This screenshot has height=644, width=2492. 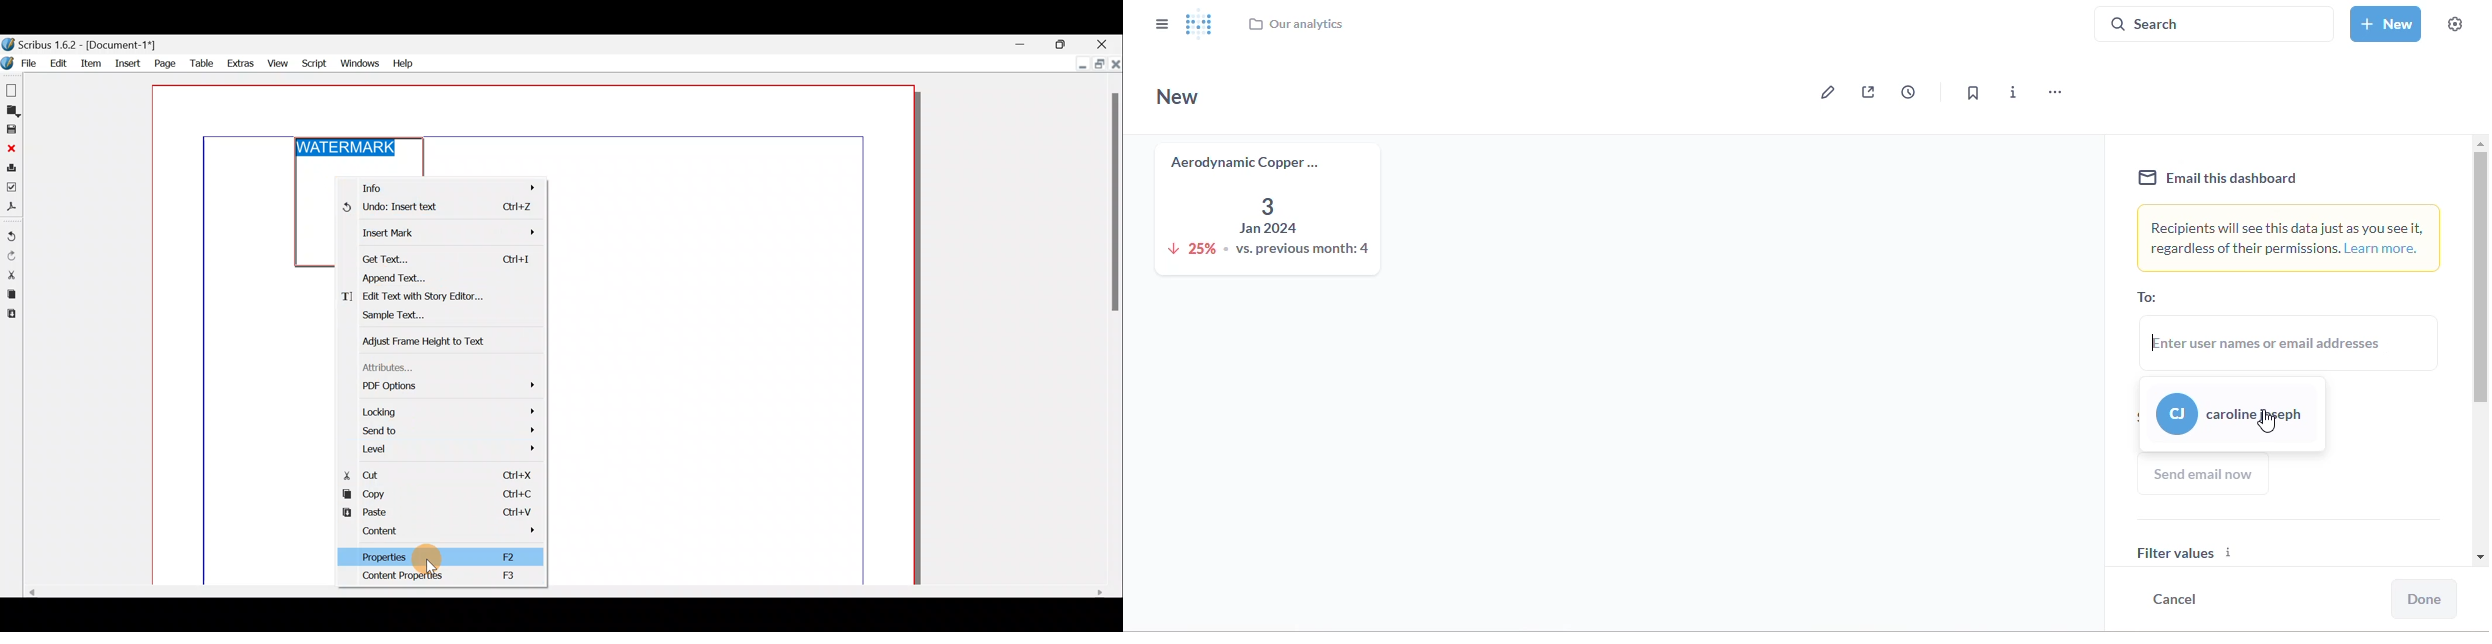 What do you see at coordinates (394, 368) in the screenshot?
I see `Attributes` at bounding box center [394, 368].